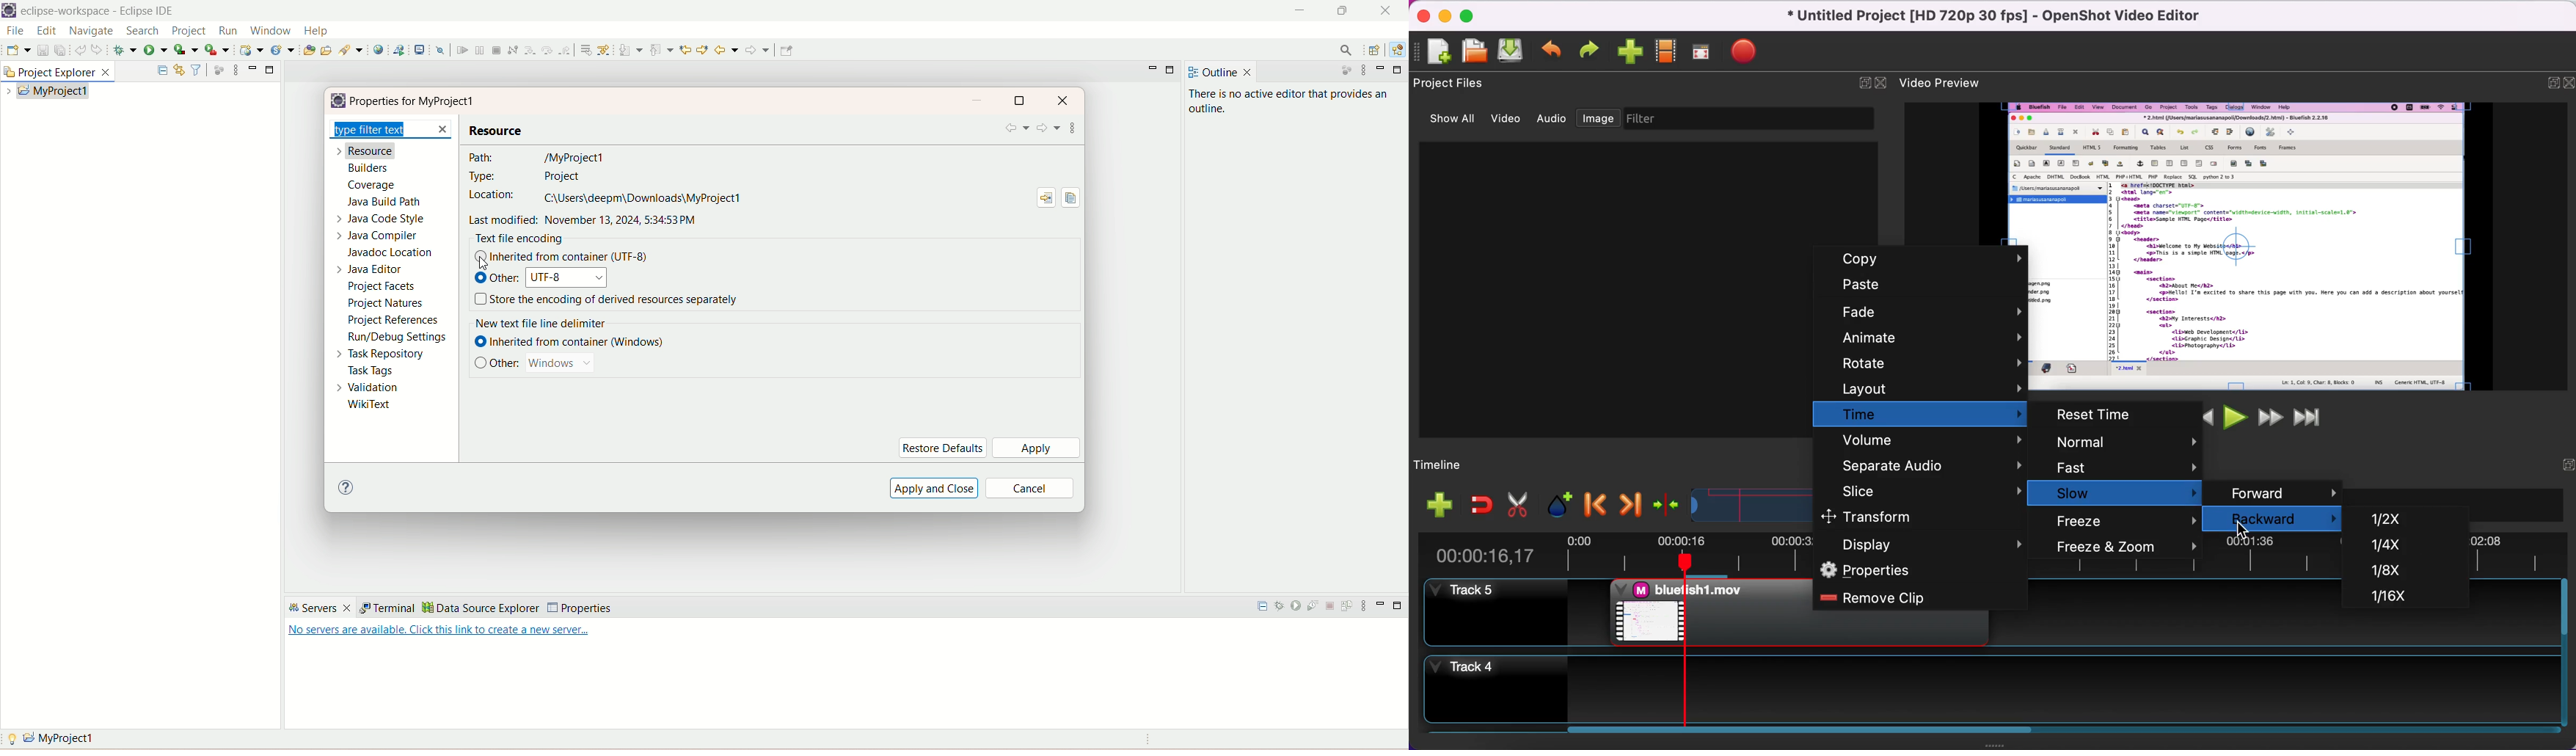 This screenshot has width=2576, height=756. What do you see at coordinates (439, 50) in the screenshot?
I see `skip all breakpoints` at bounding box center [439, 50].